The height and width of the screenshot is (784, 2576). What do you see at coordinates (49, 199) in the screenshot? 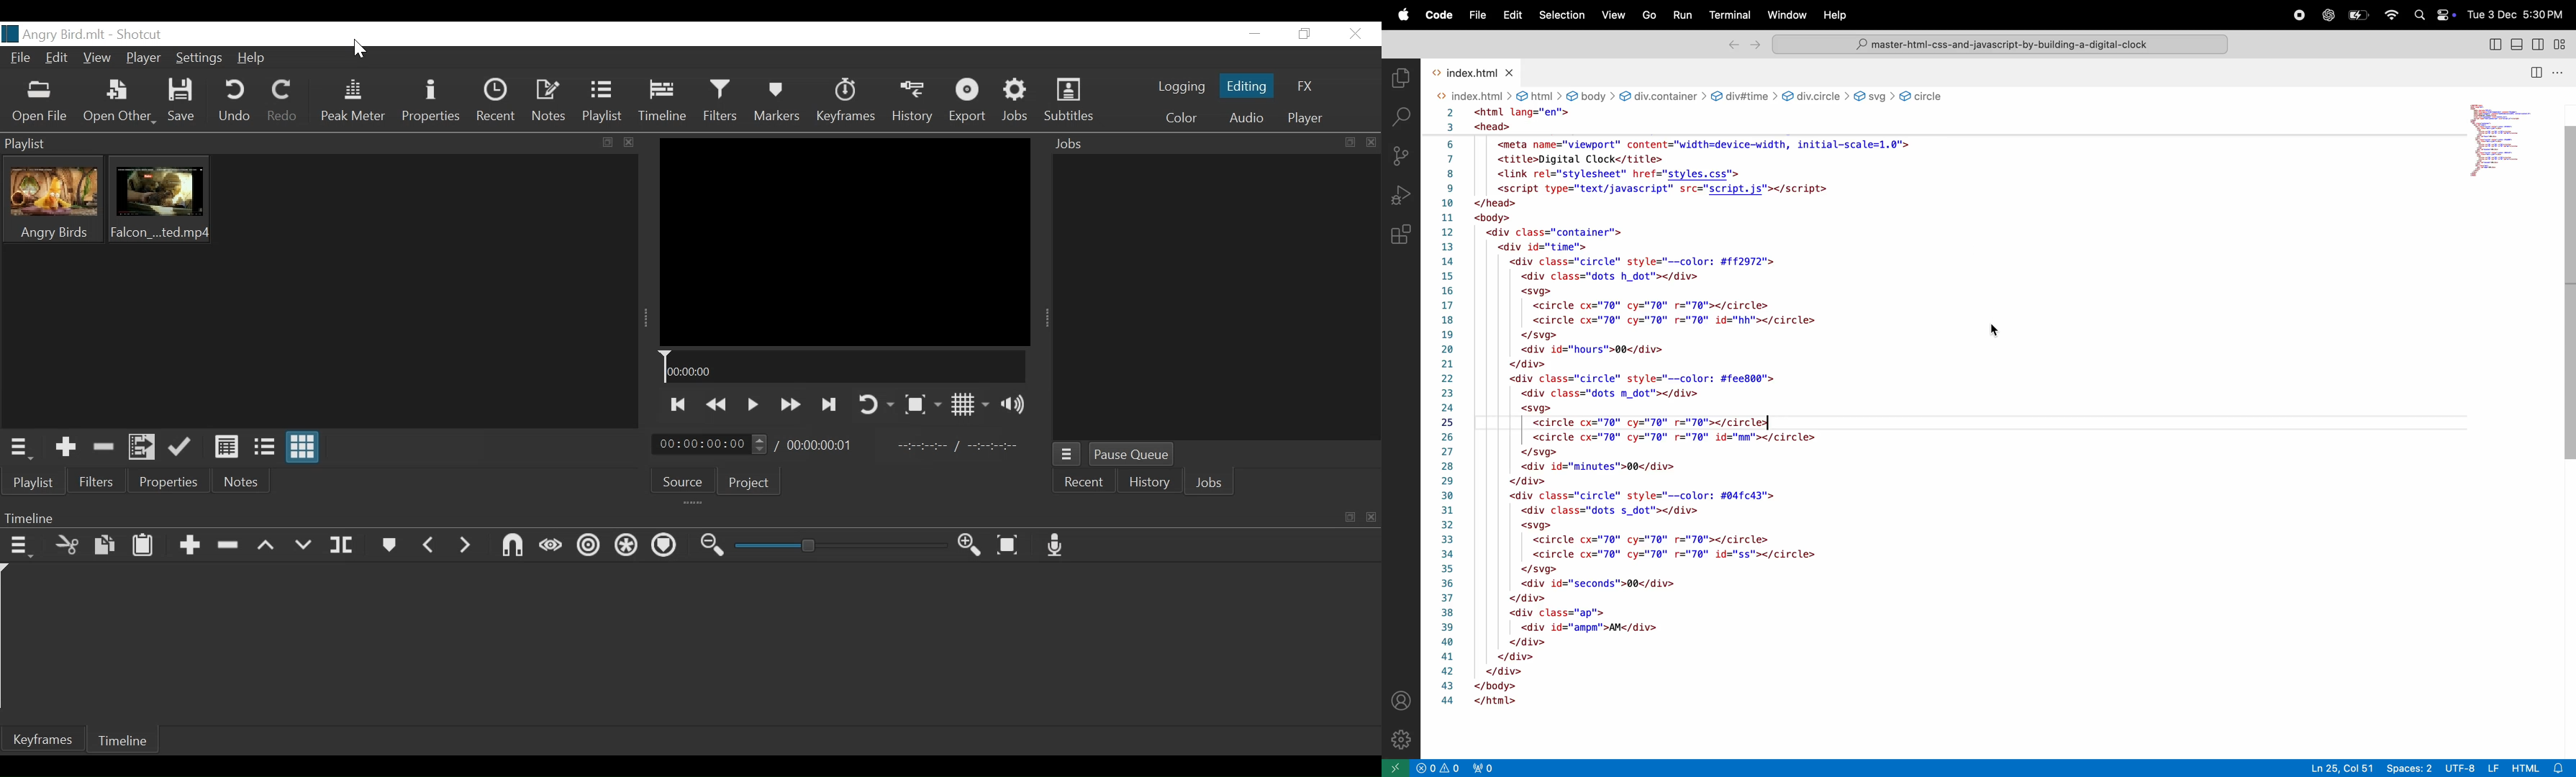
I see `Clip` at bounding box center [49, 199].